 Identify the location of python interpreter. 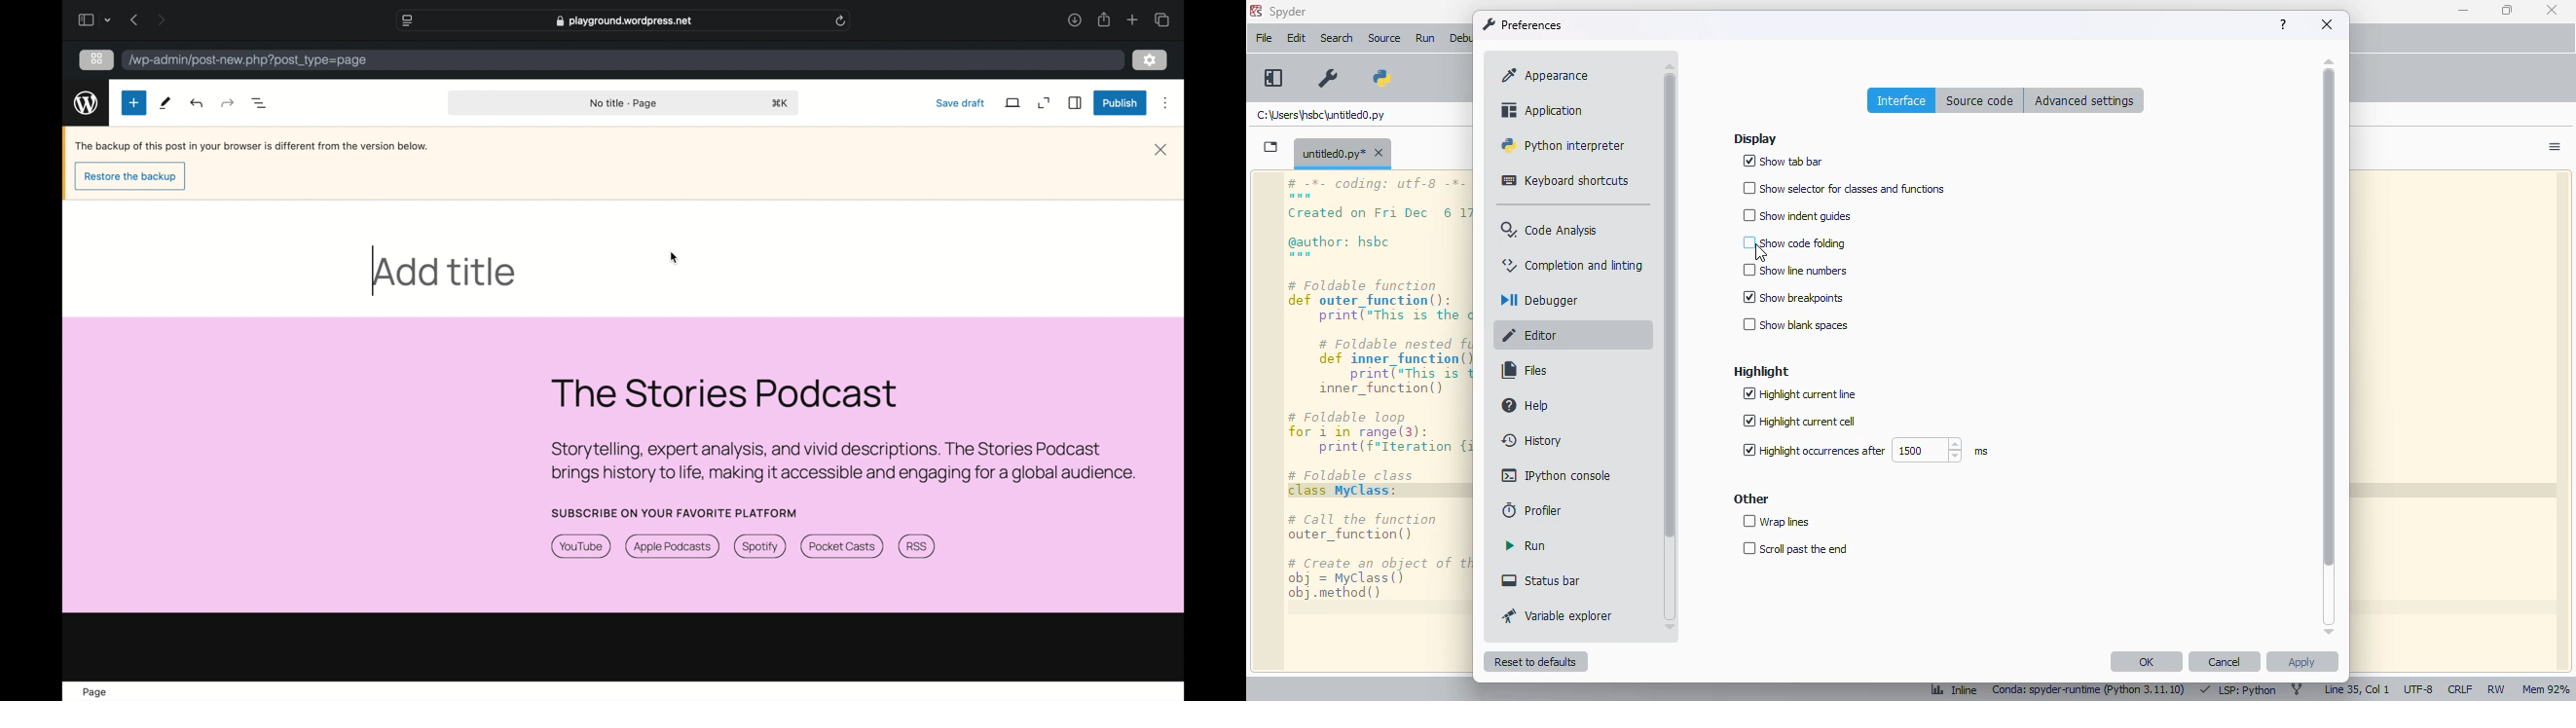
(1564, 145).